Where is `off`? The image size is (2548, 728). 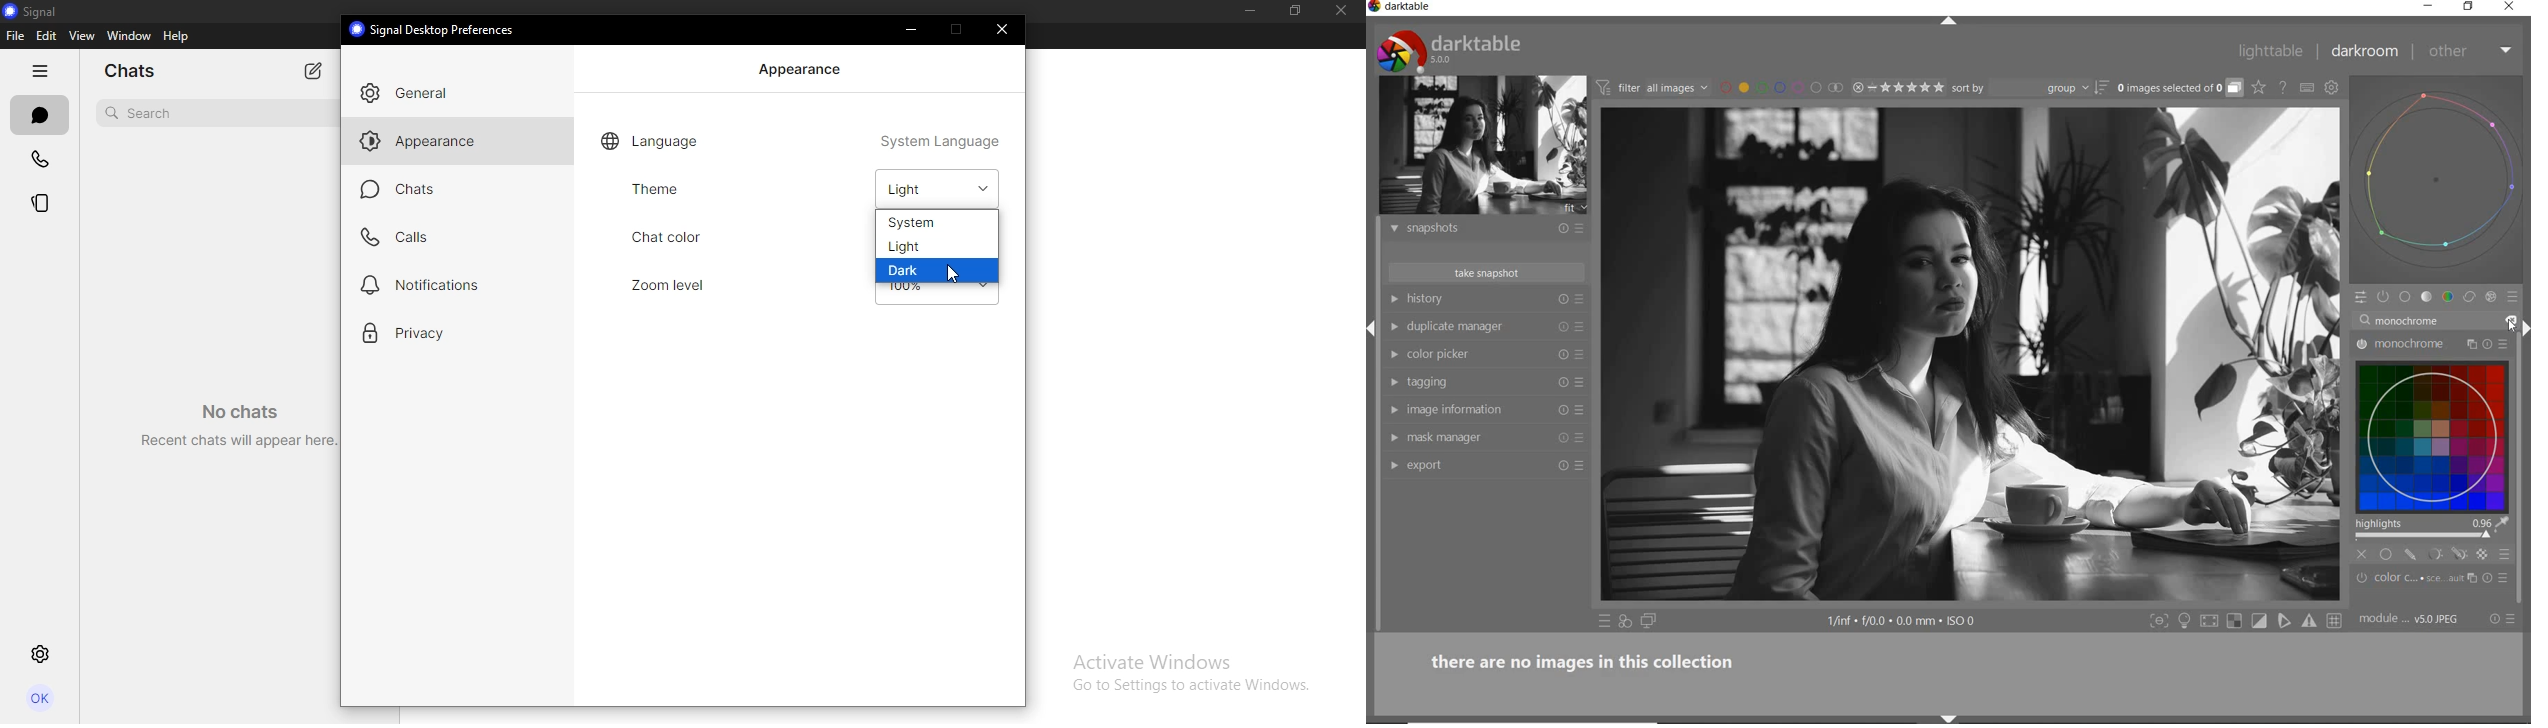 off is located at coordinates (2361, 554).